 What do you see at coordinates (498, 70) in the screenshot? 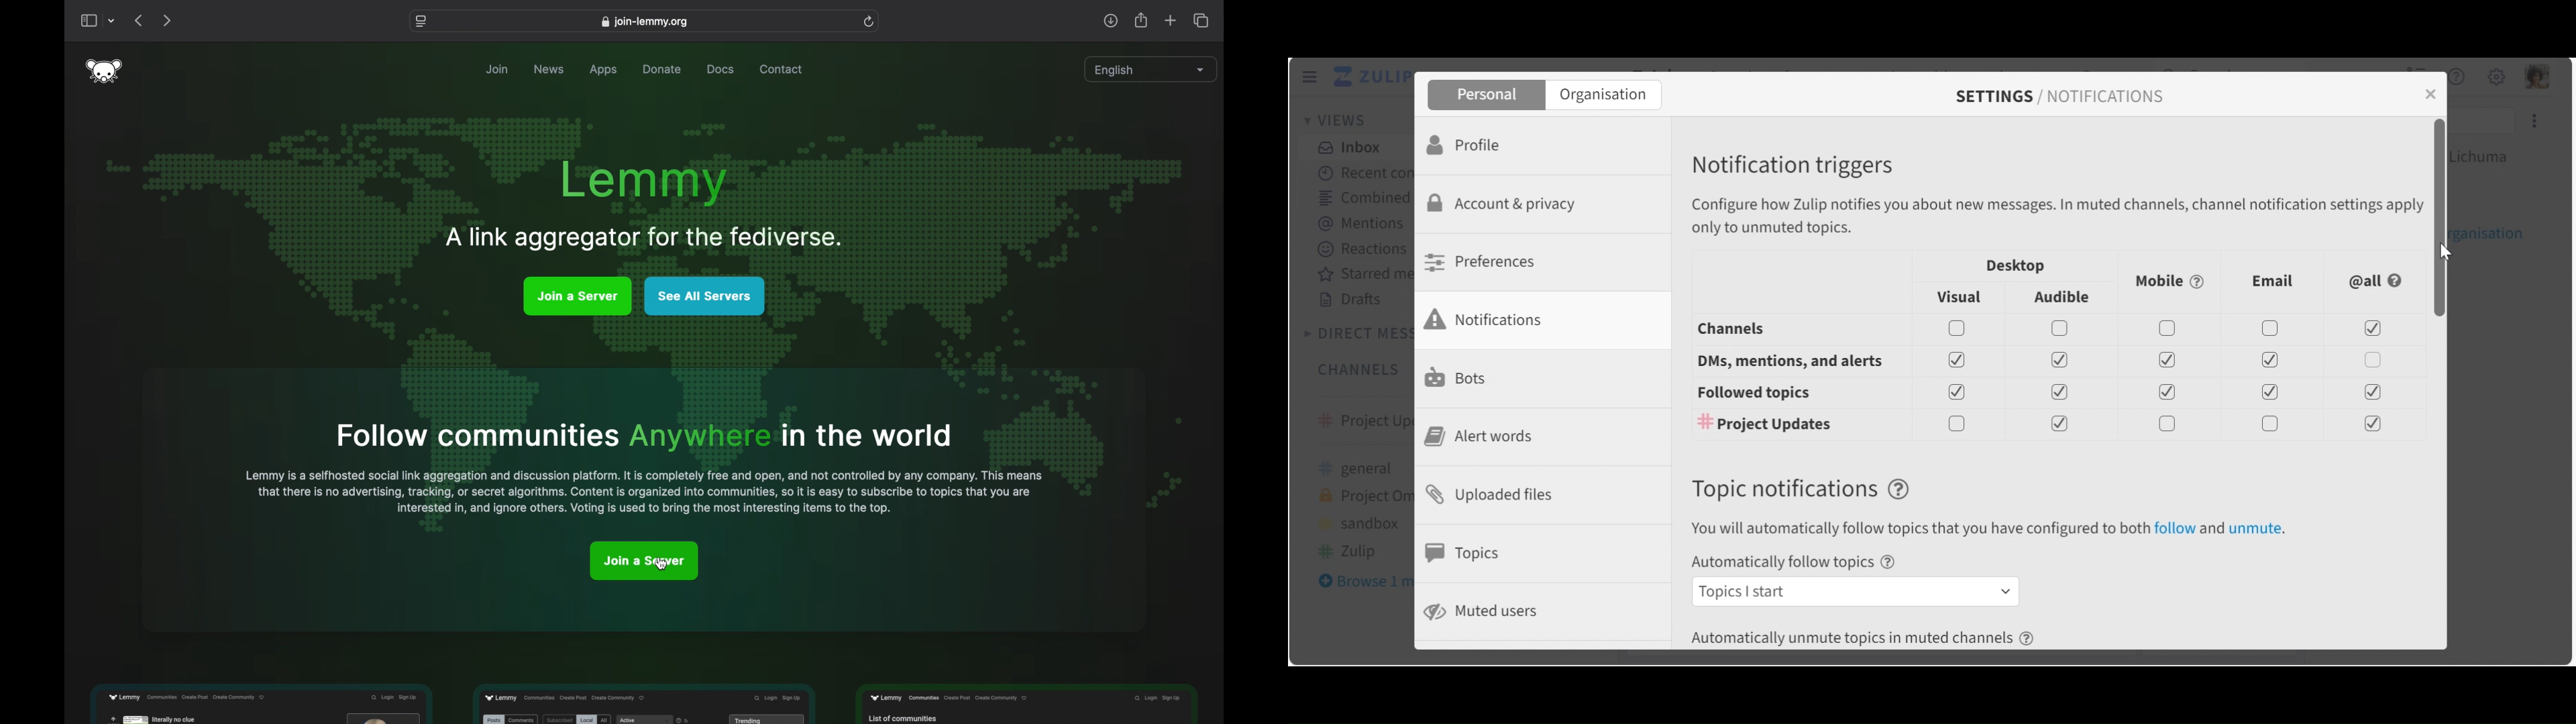
I see `join` at bounding box center [498, 70].